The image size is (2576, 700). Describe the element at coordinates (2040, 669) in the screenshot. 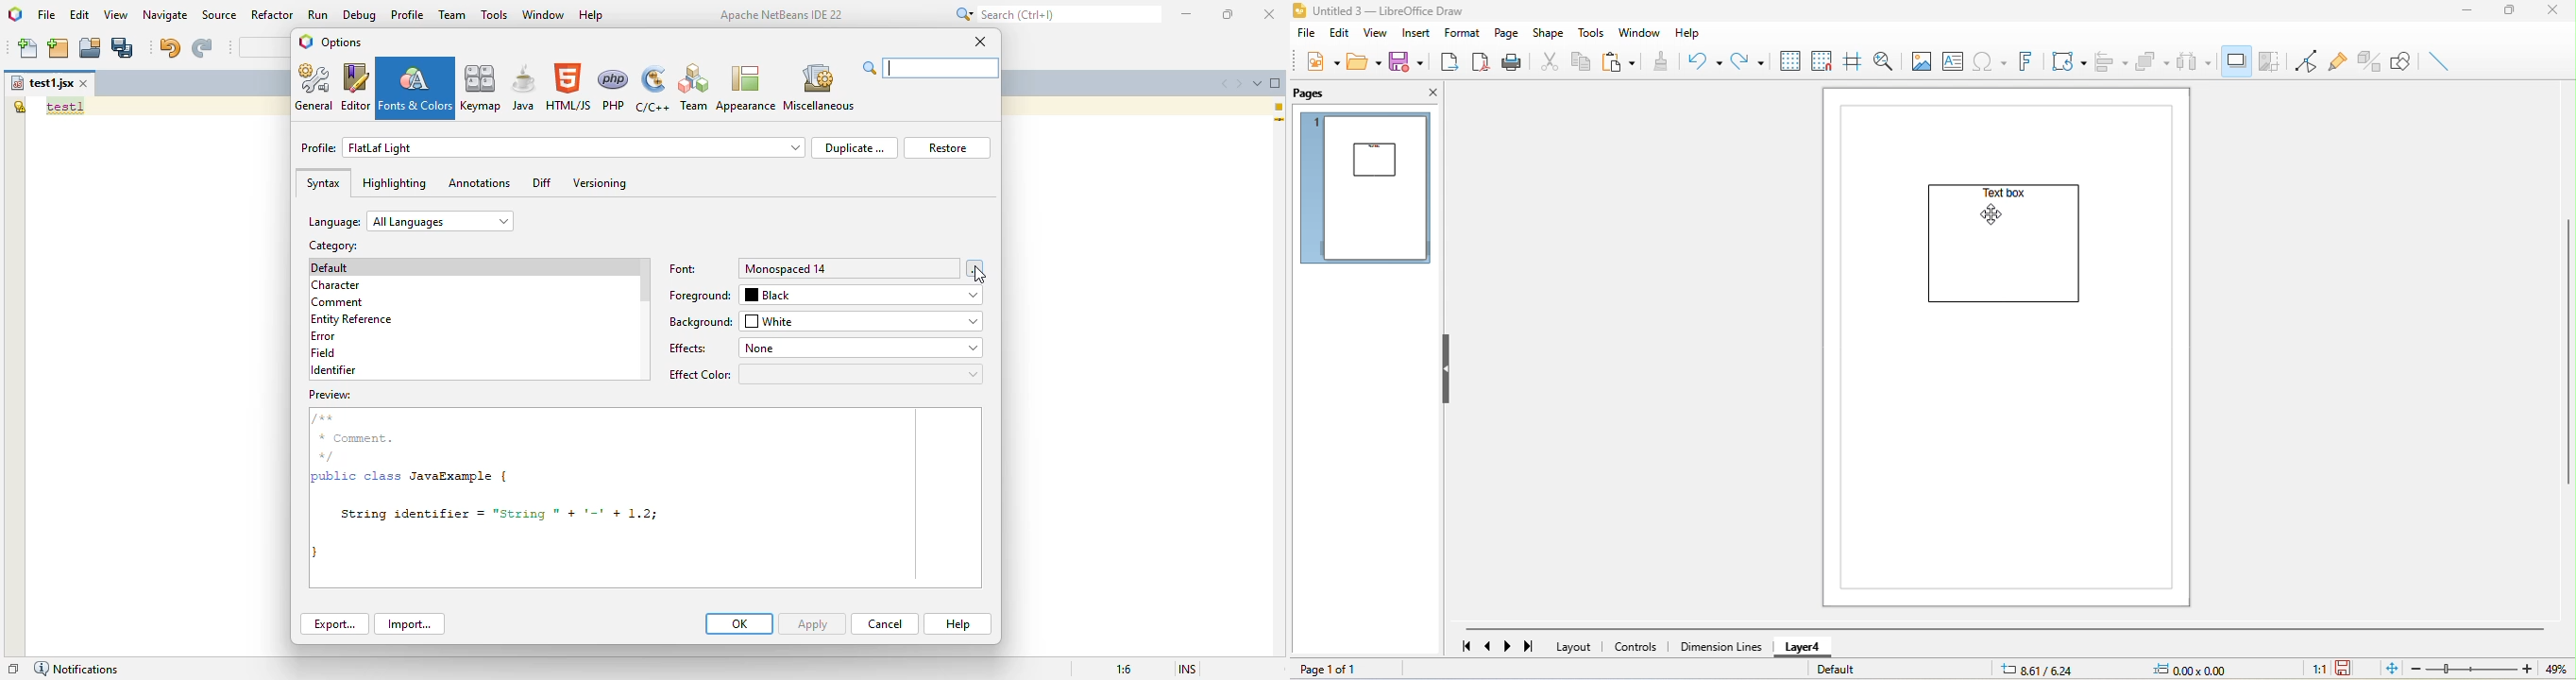

I see `cursor position-8.61/6.24` at that location.